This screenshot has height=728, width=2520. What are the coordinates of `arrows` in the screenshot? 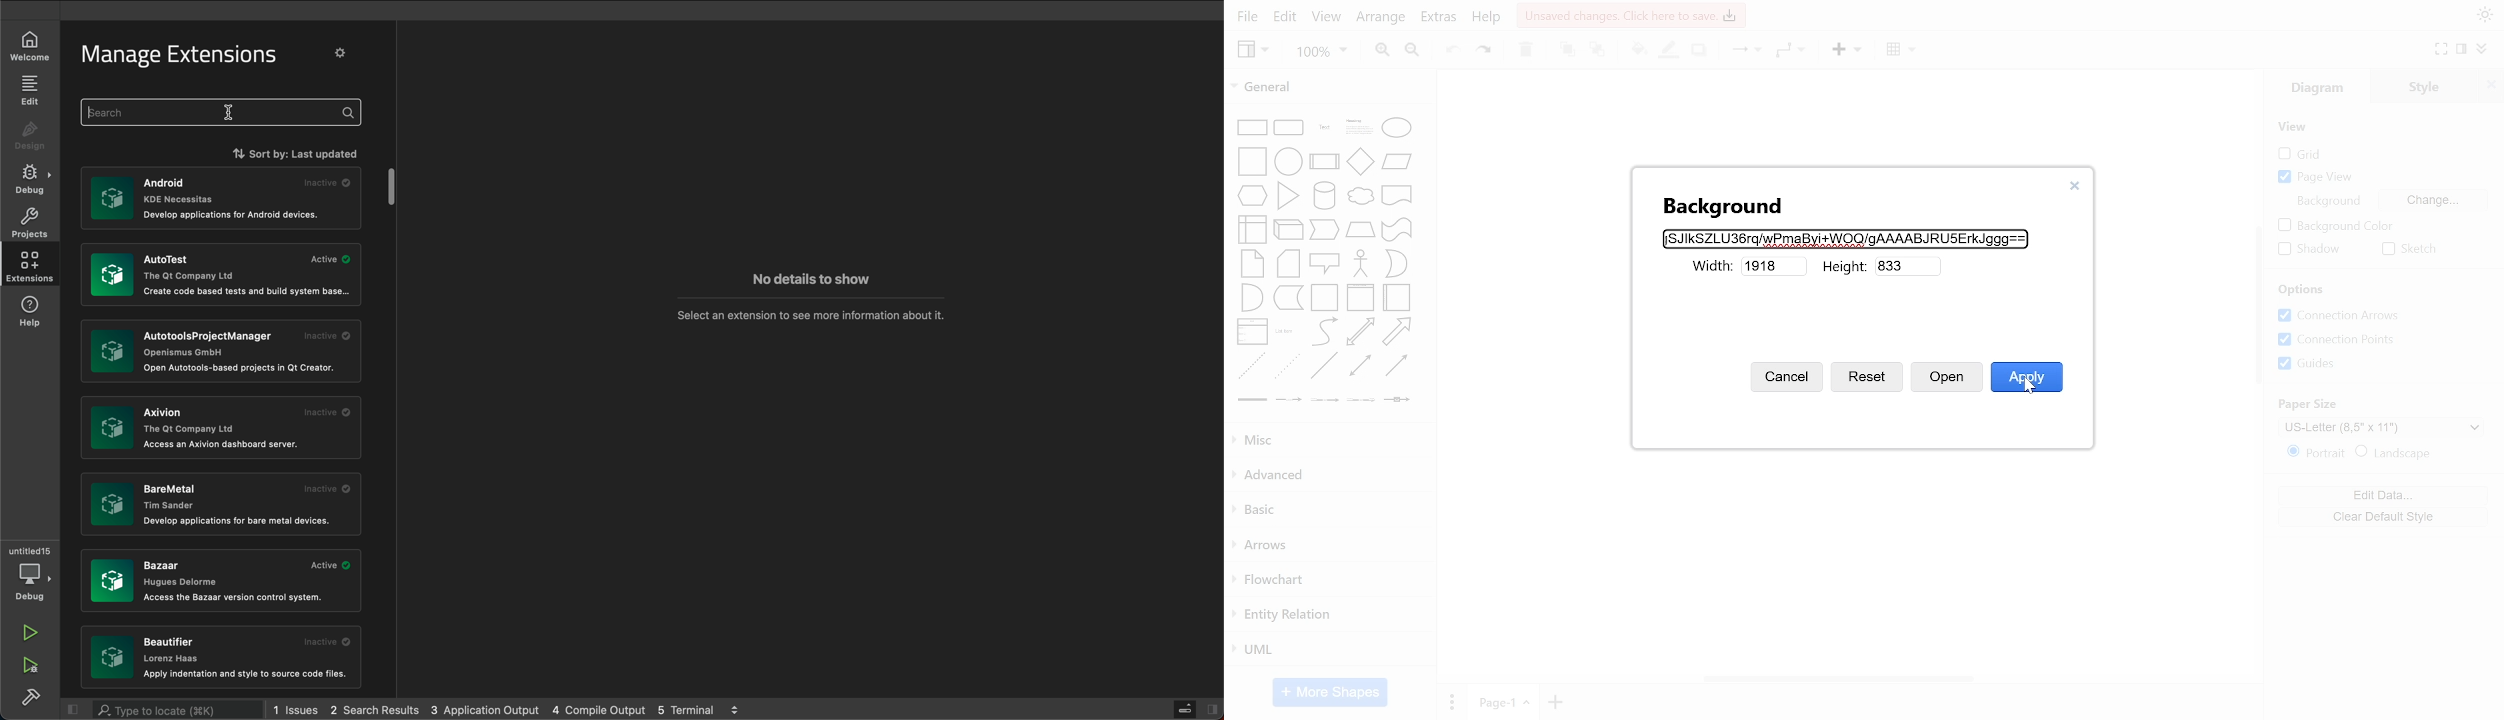 It's located at (1328, 547).